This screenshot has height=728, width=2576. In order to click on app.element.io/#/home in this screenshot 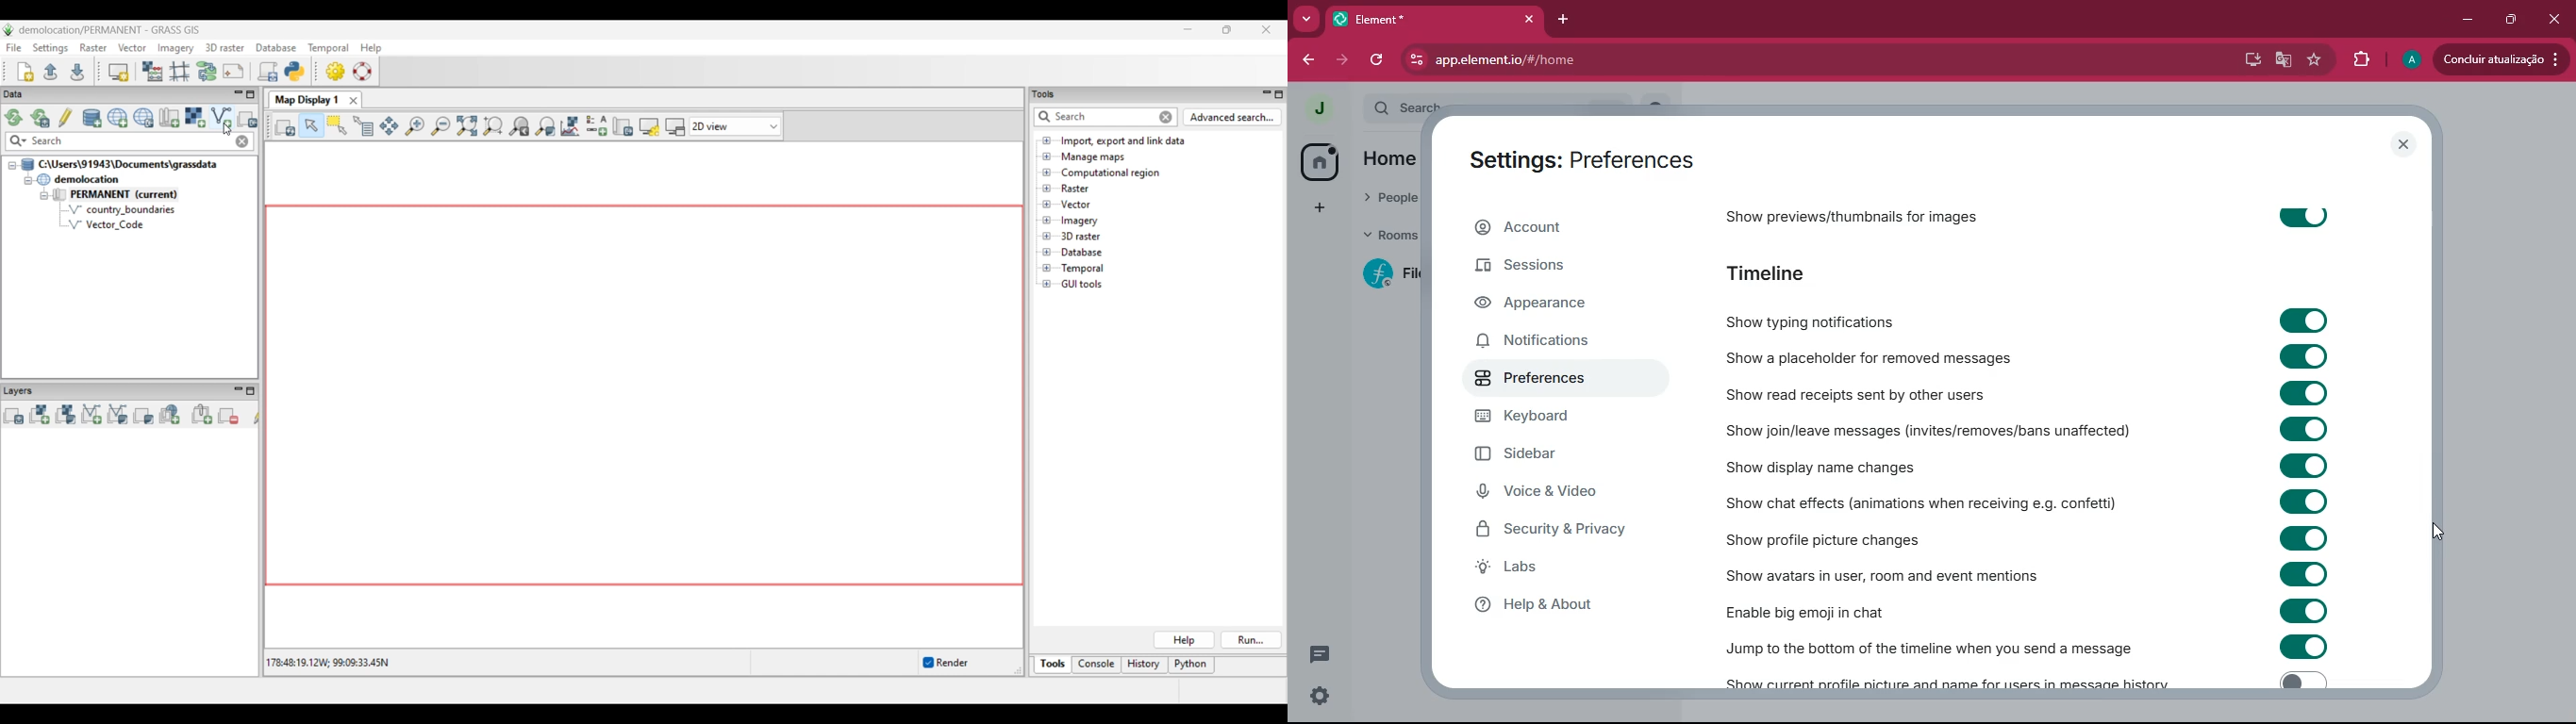, I will do `click(1593, 59)`.